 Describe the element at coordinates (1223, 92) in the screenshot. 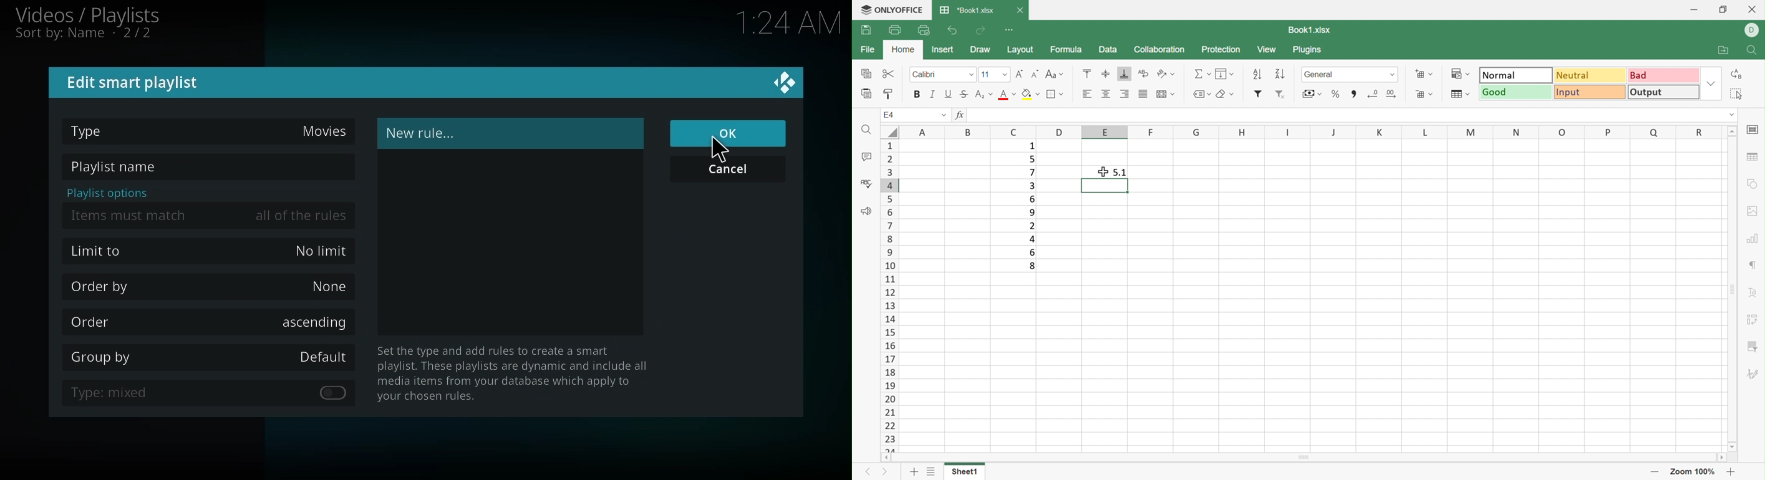

I see `Clear` at that location.